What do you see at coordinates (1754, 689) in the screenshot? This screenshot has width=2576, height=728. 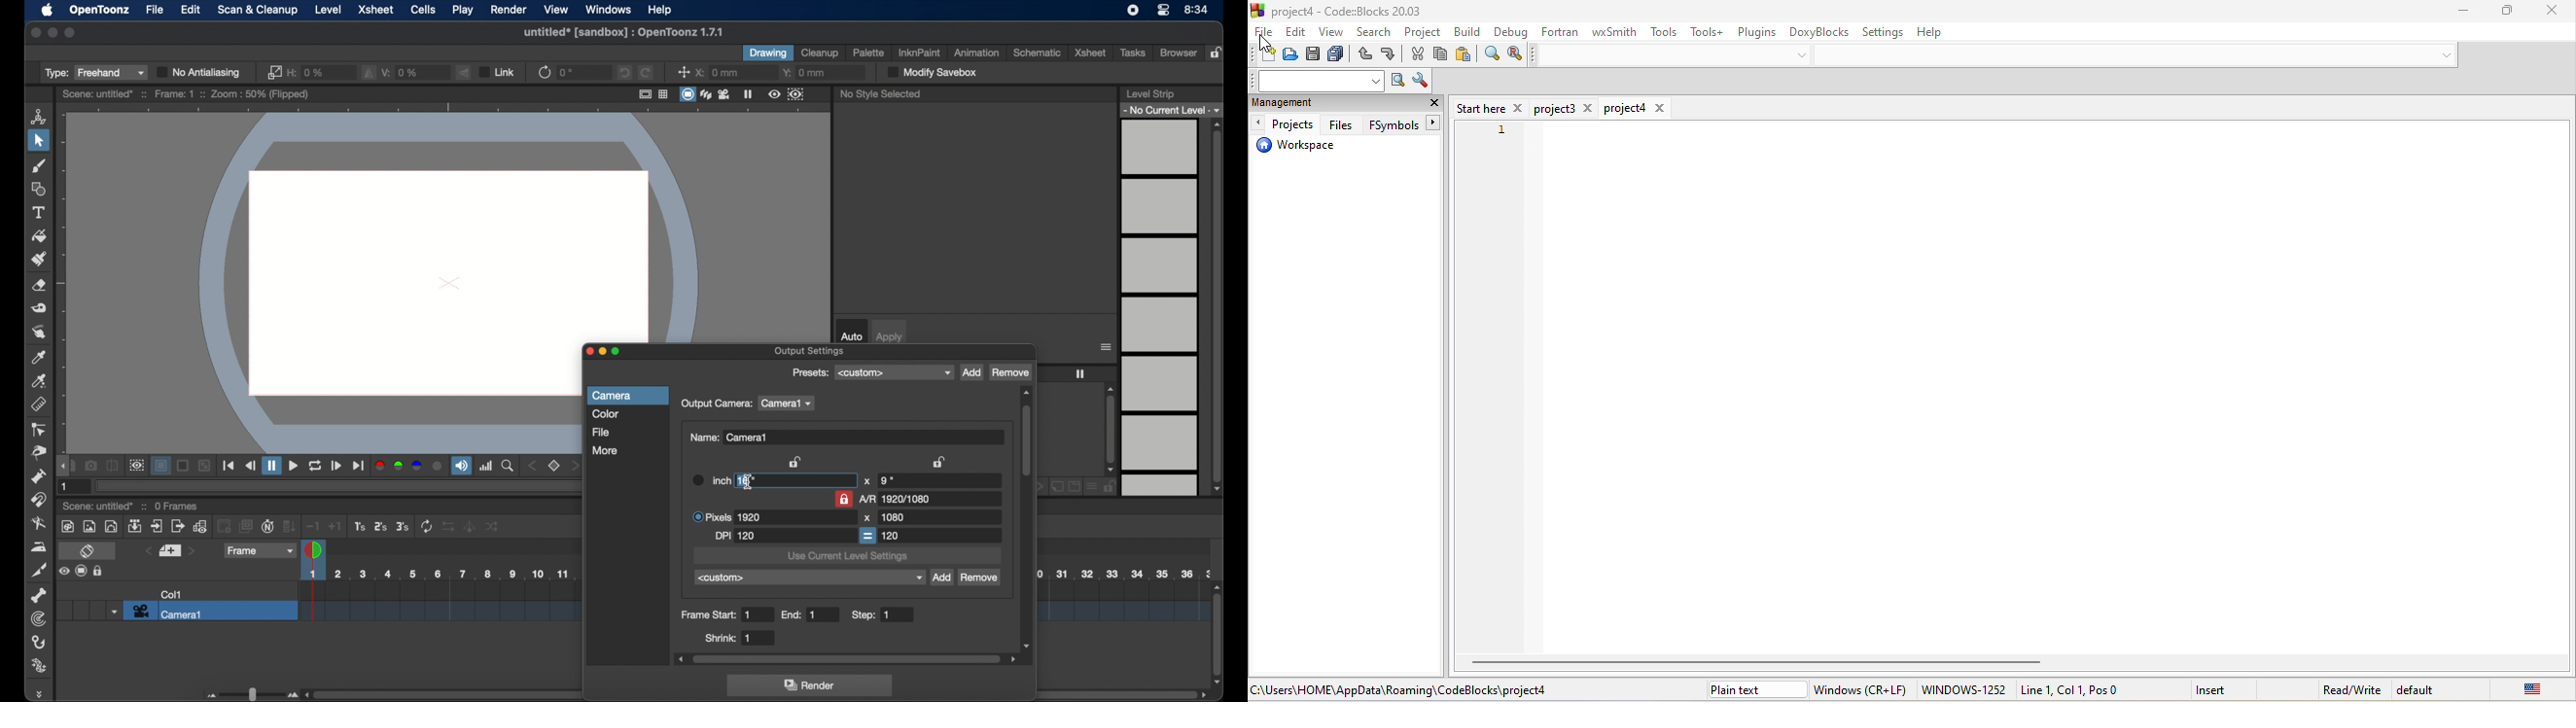 I see `plain text` at bounding box center [1754, 689].